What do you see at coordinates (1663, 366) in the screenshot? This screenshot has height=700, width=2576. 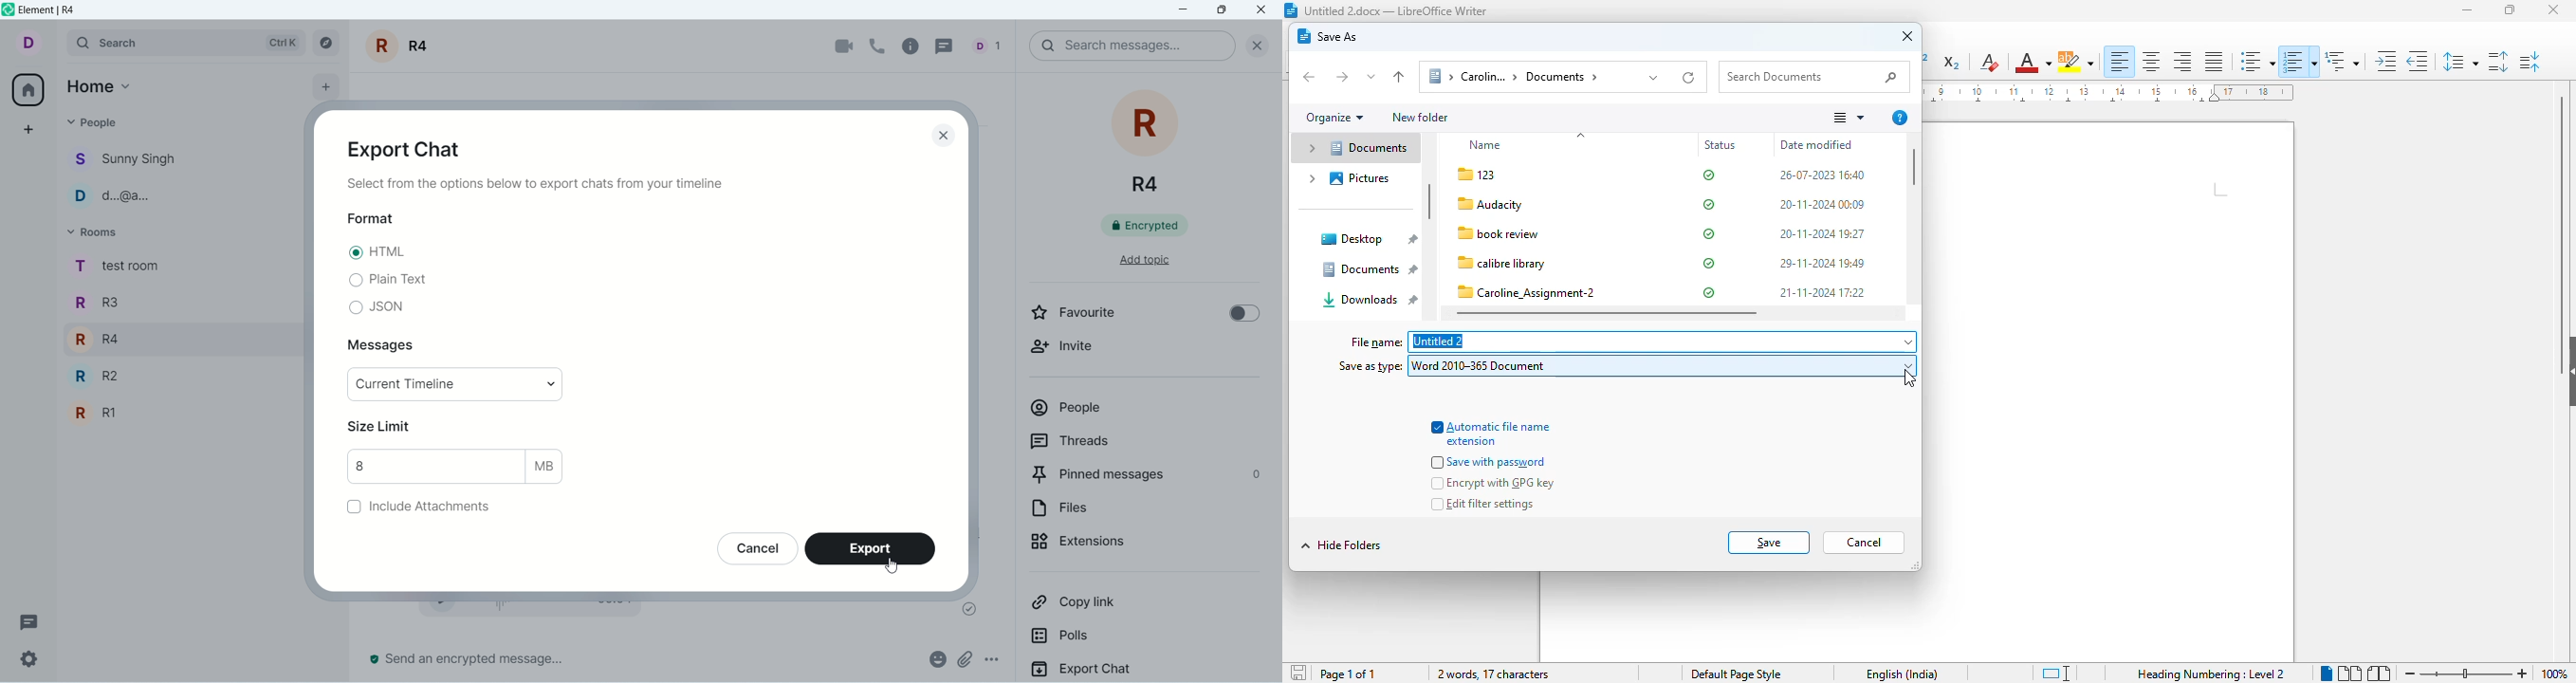 I see `word 2010-365 document` at bounding box center [1663, 366].